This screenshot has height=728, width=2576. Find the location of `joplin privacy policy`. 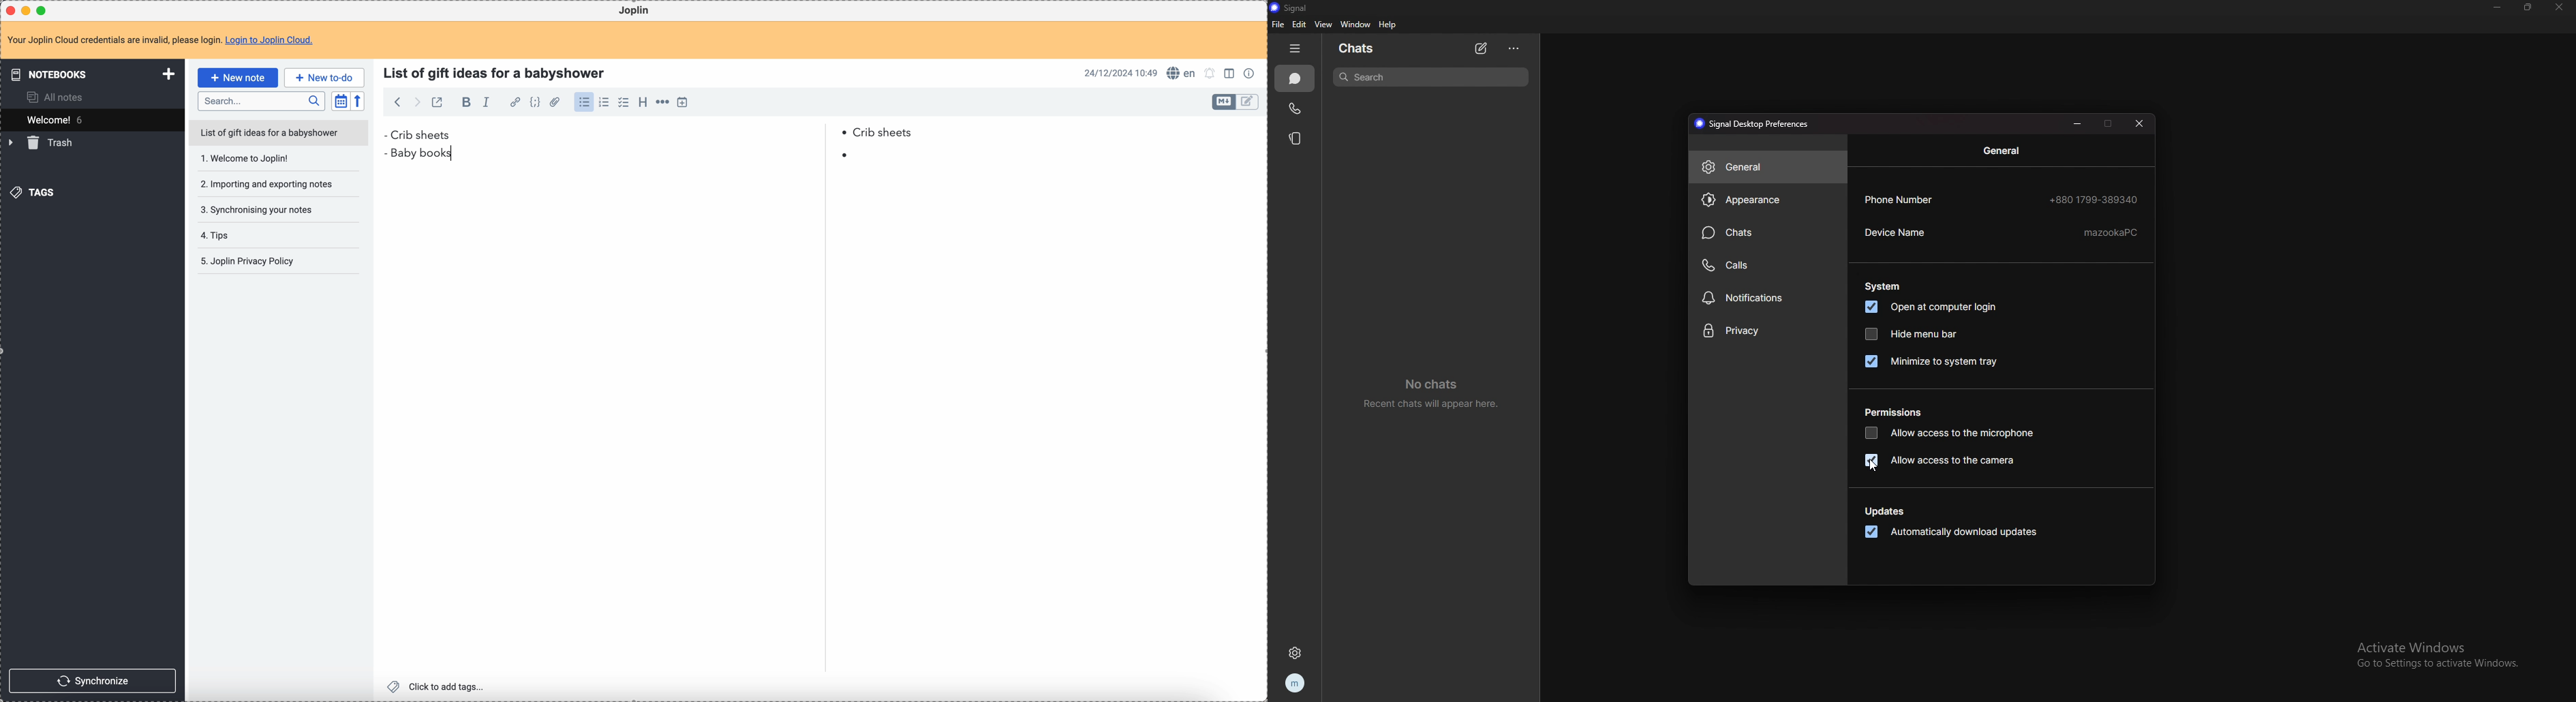

joplin privacy policy is located at coordinates (251, 263).